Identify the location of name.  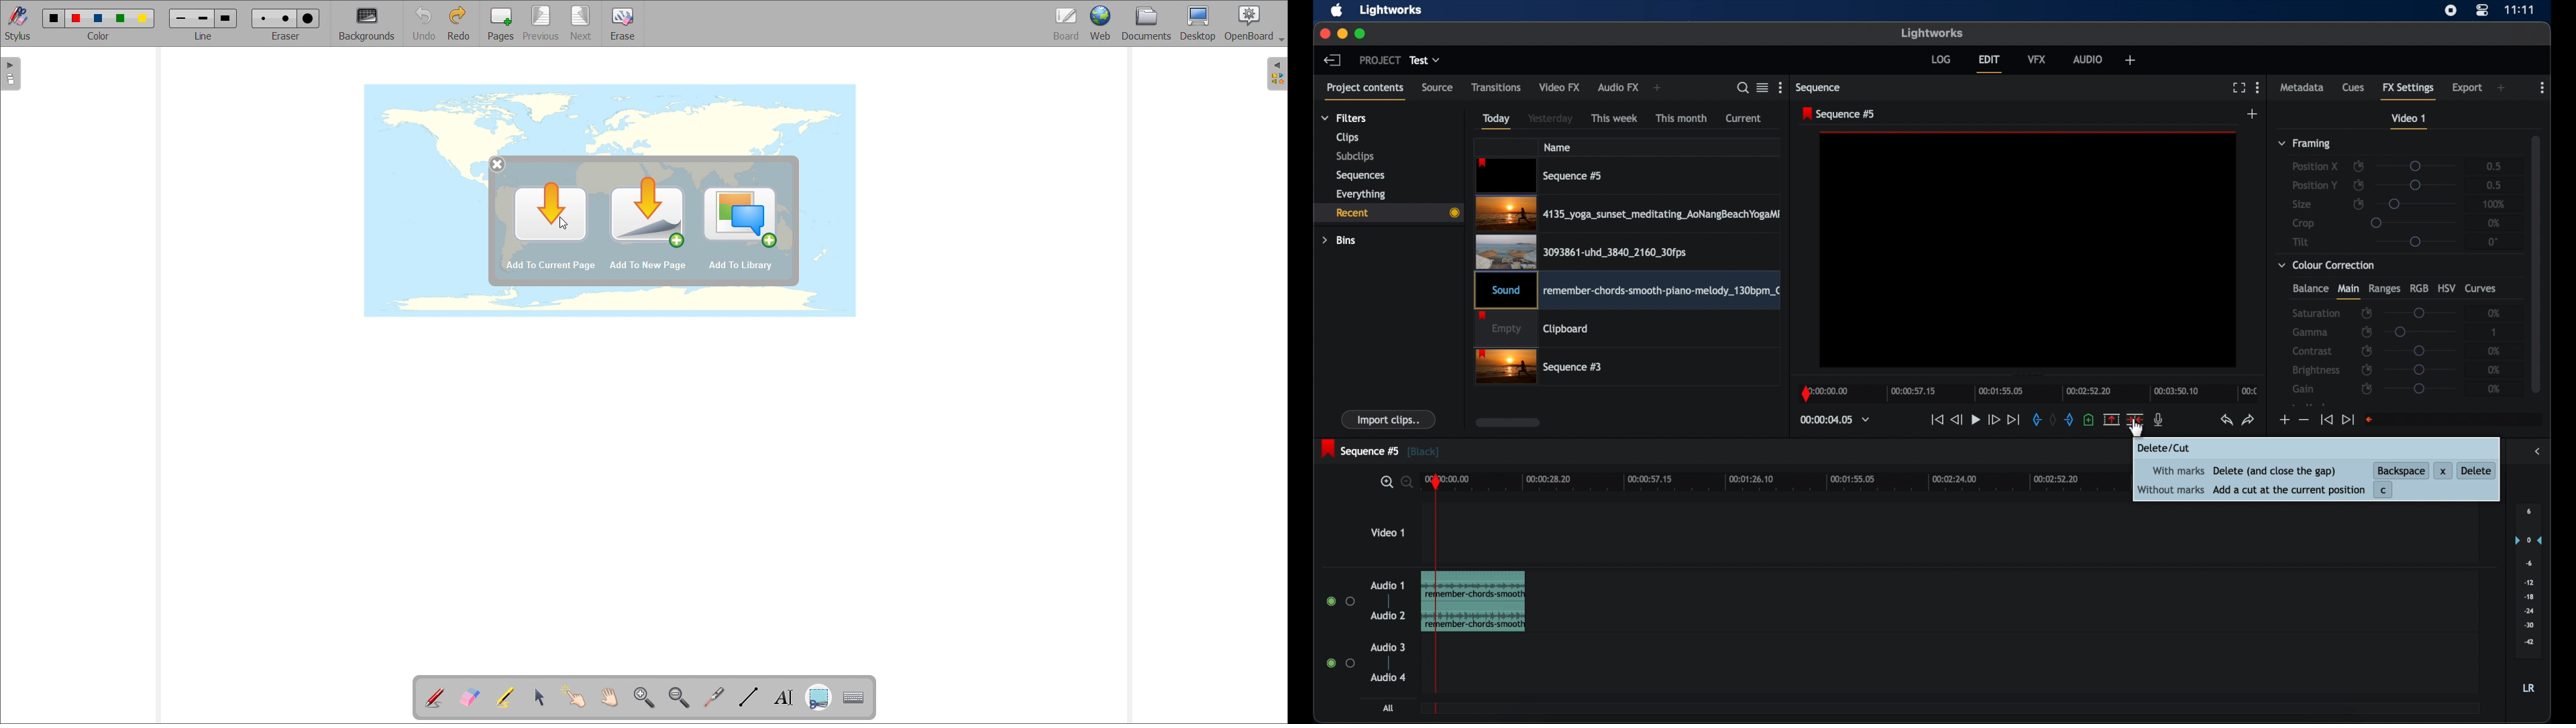
(1557, 147).